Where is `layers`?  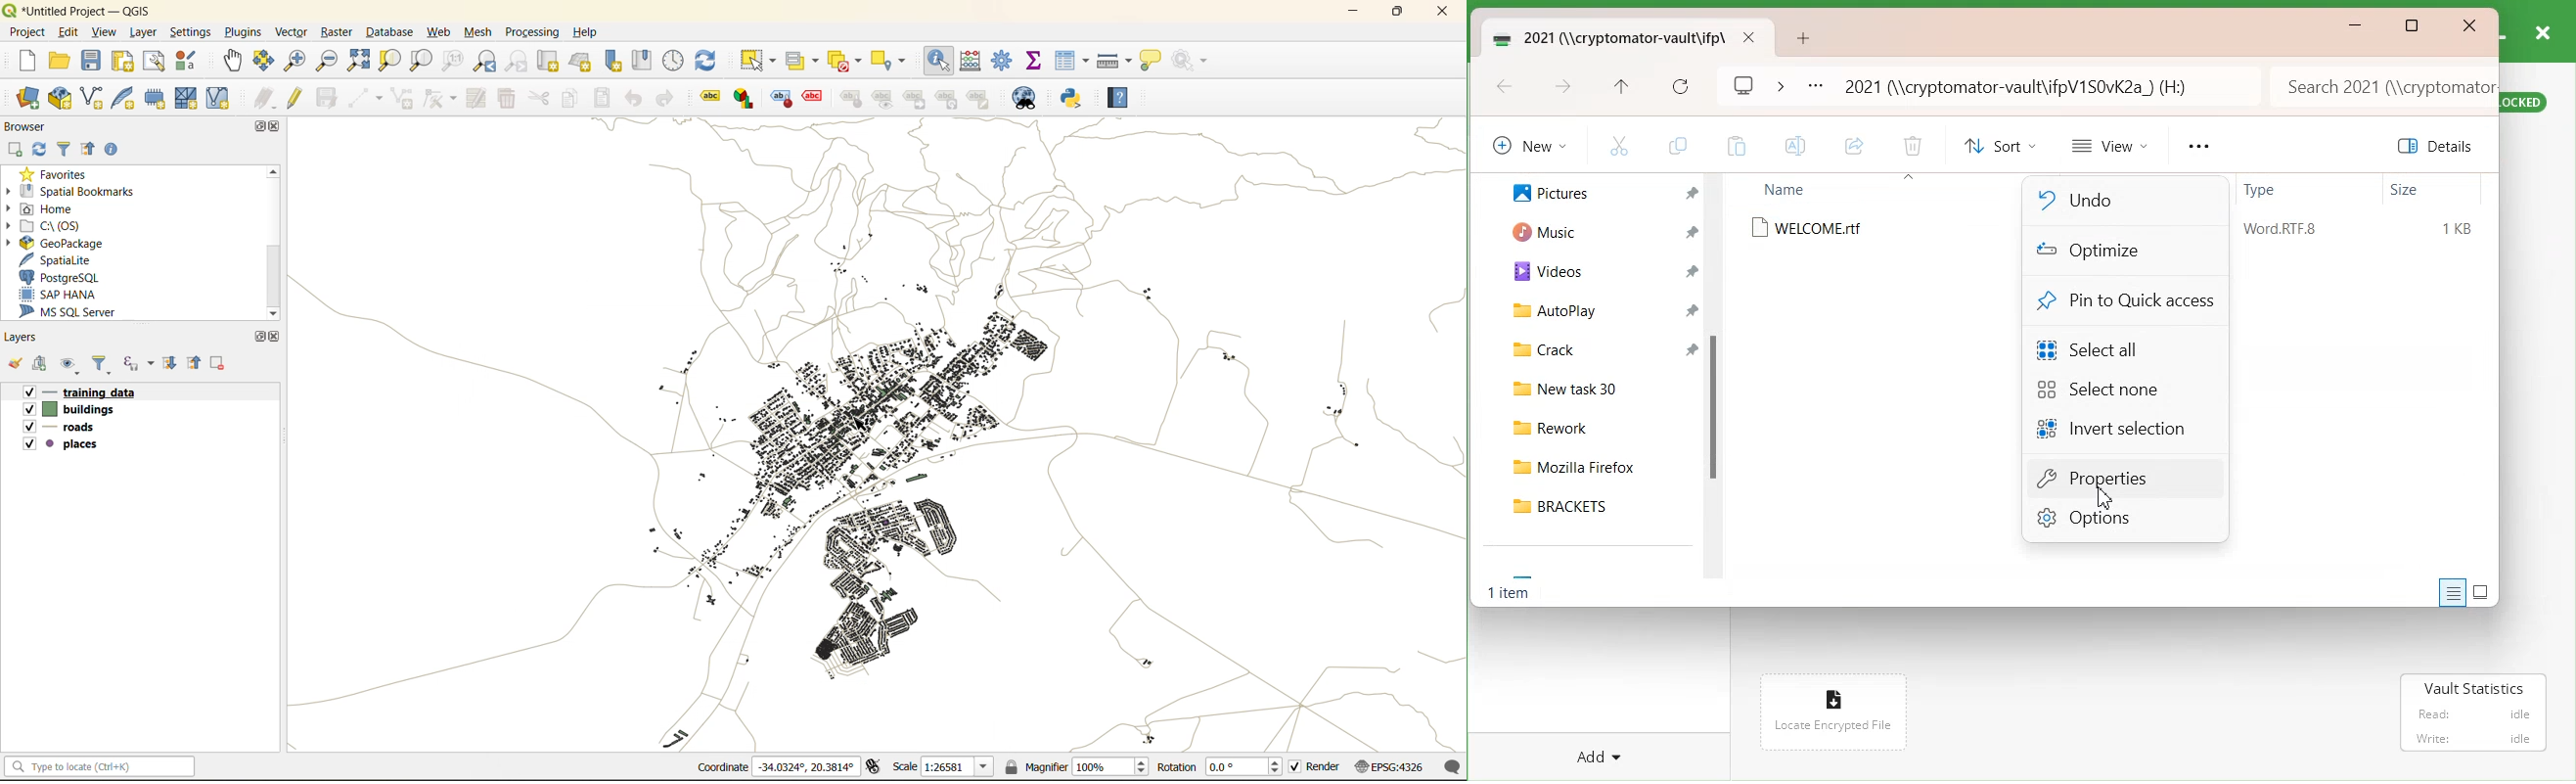
layers is located at coordinates (24, 338).